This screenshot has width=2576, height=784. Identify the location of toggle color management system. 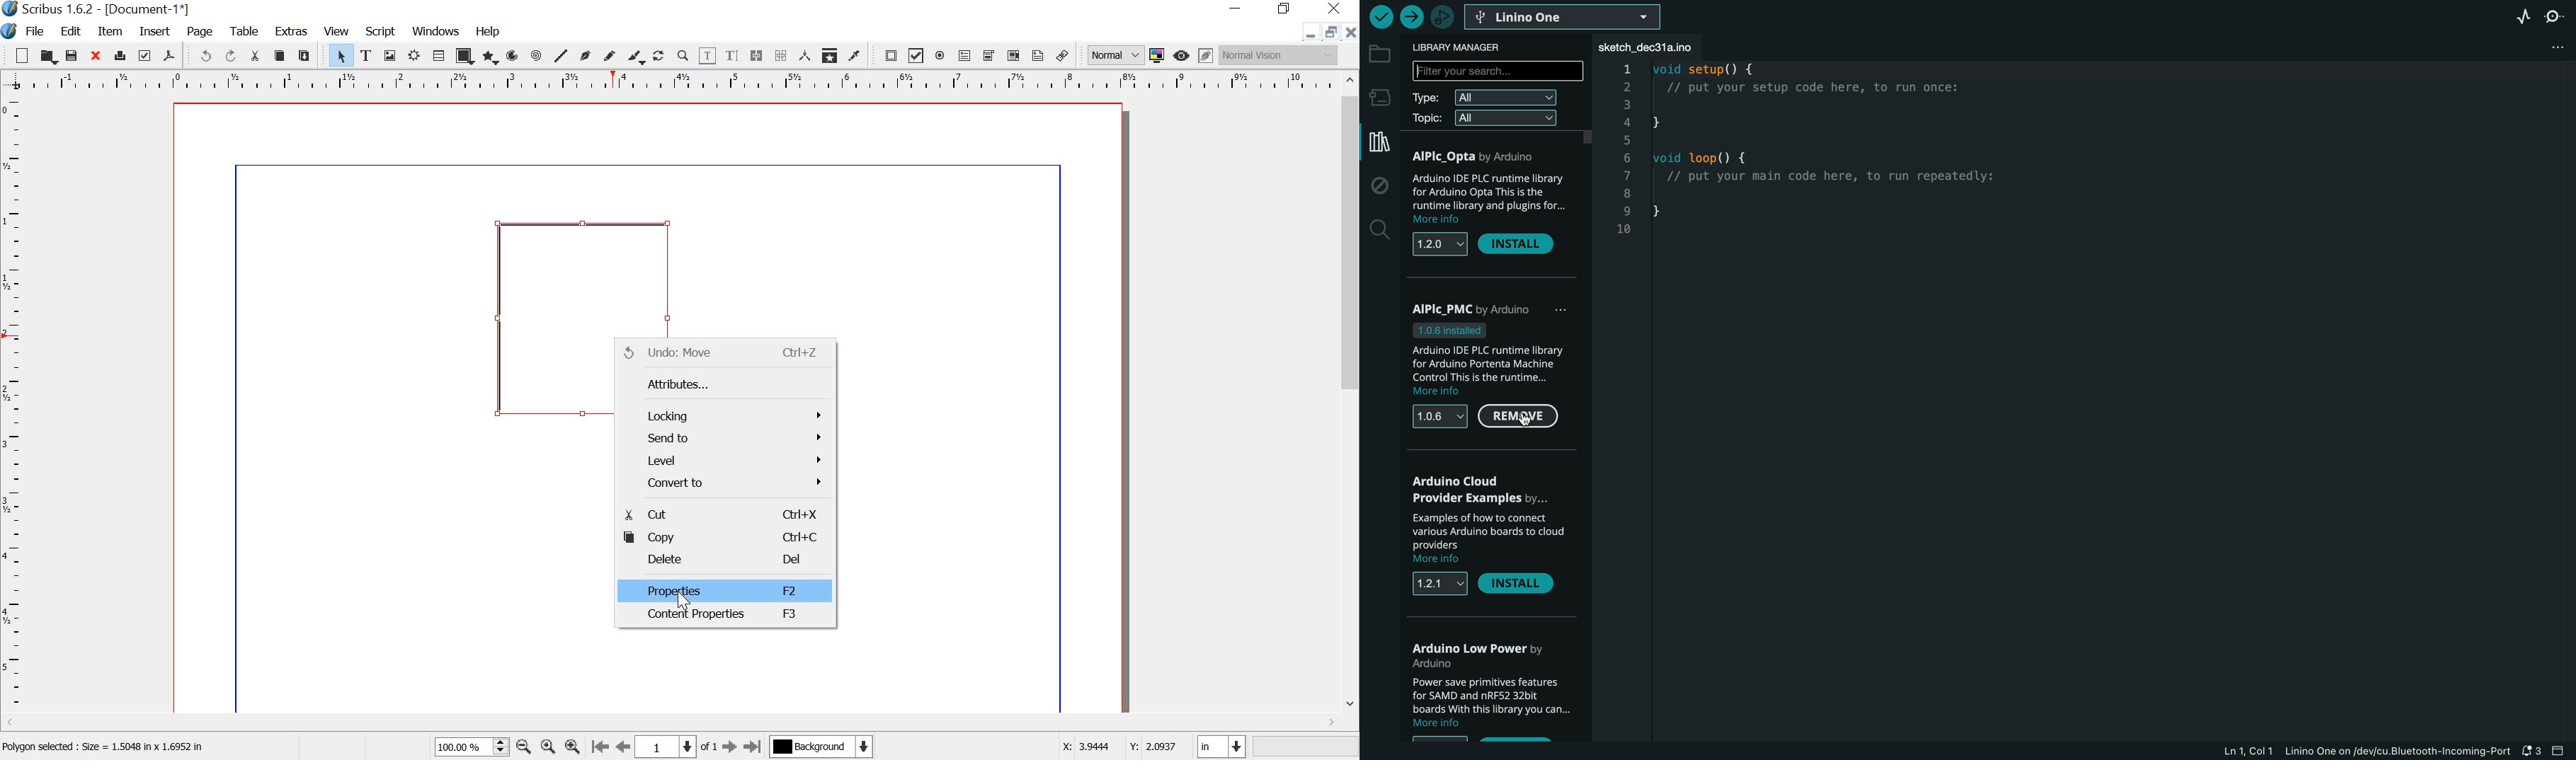
(1159, 55).